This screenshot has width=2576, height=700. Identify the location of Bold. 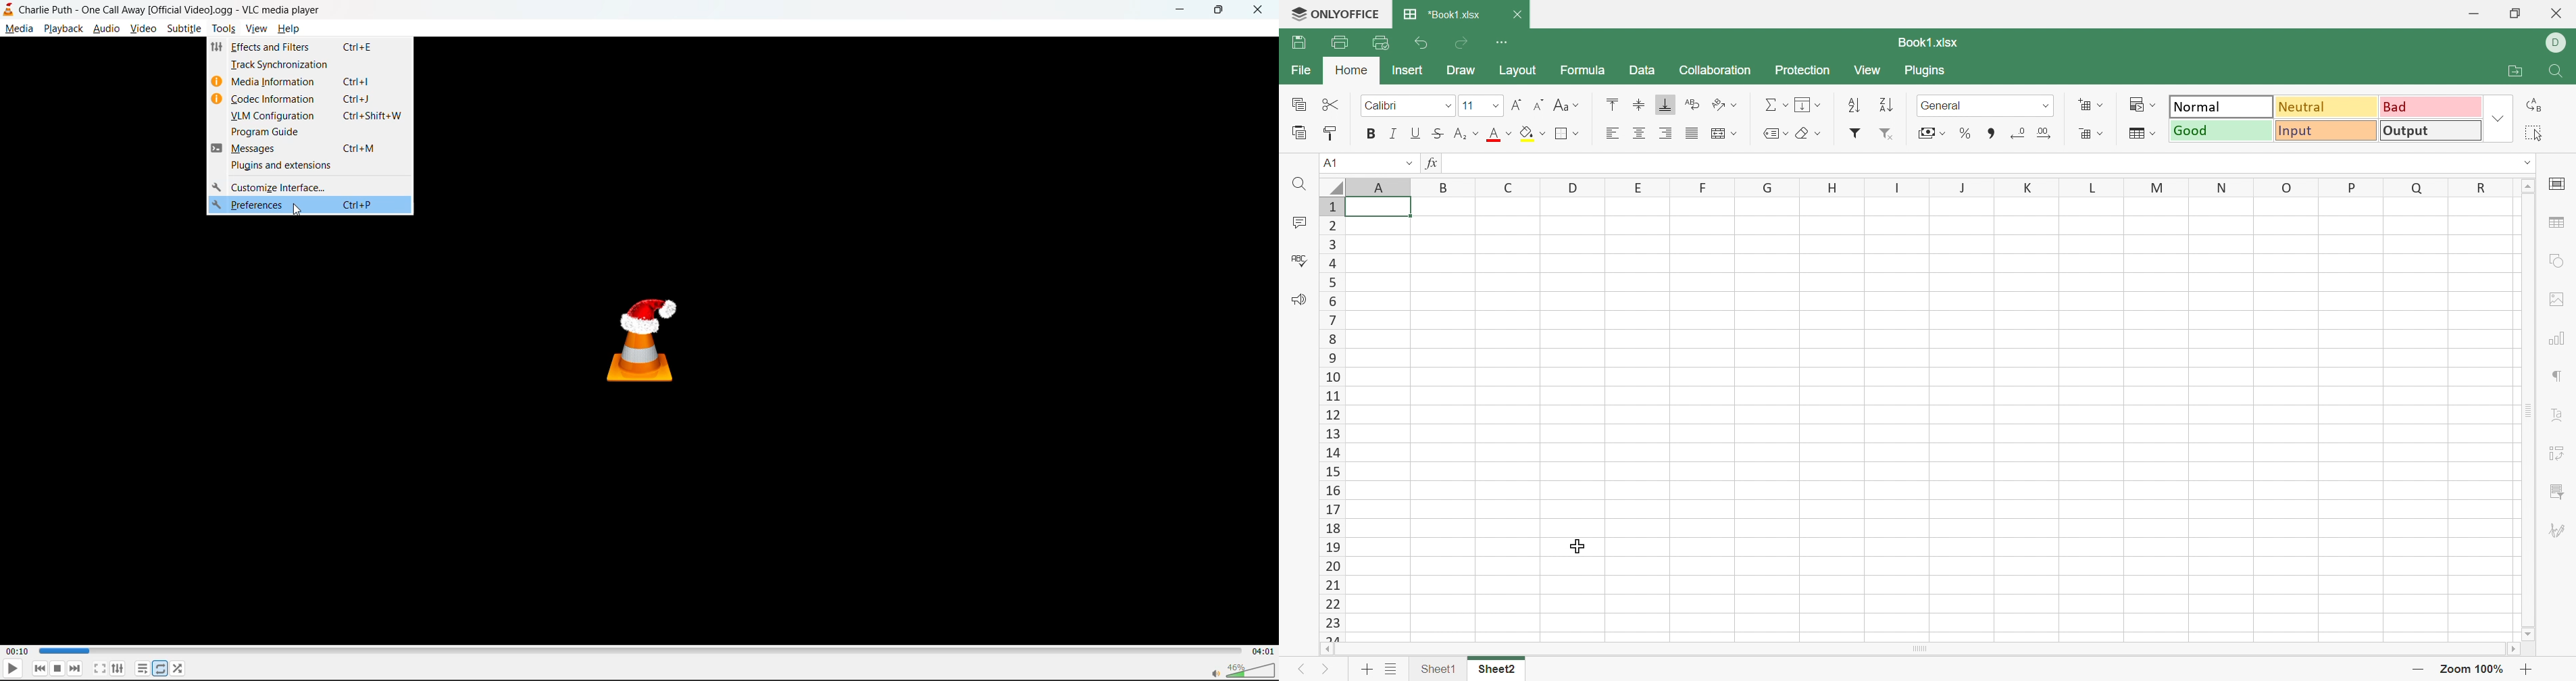
(1372, 134).